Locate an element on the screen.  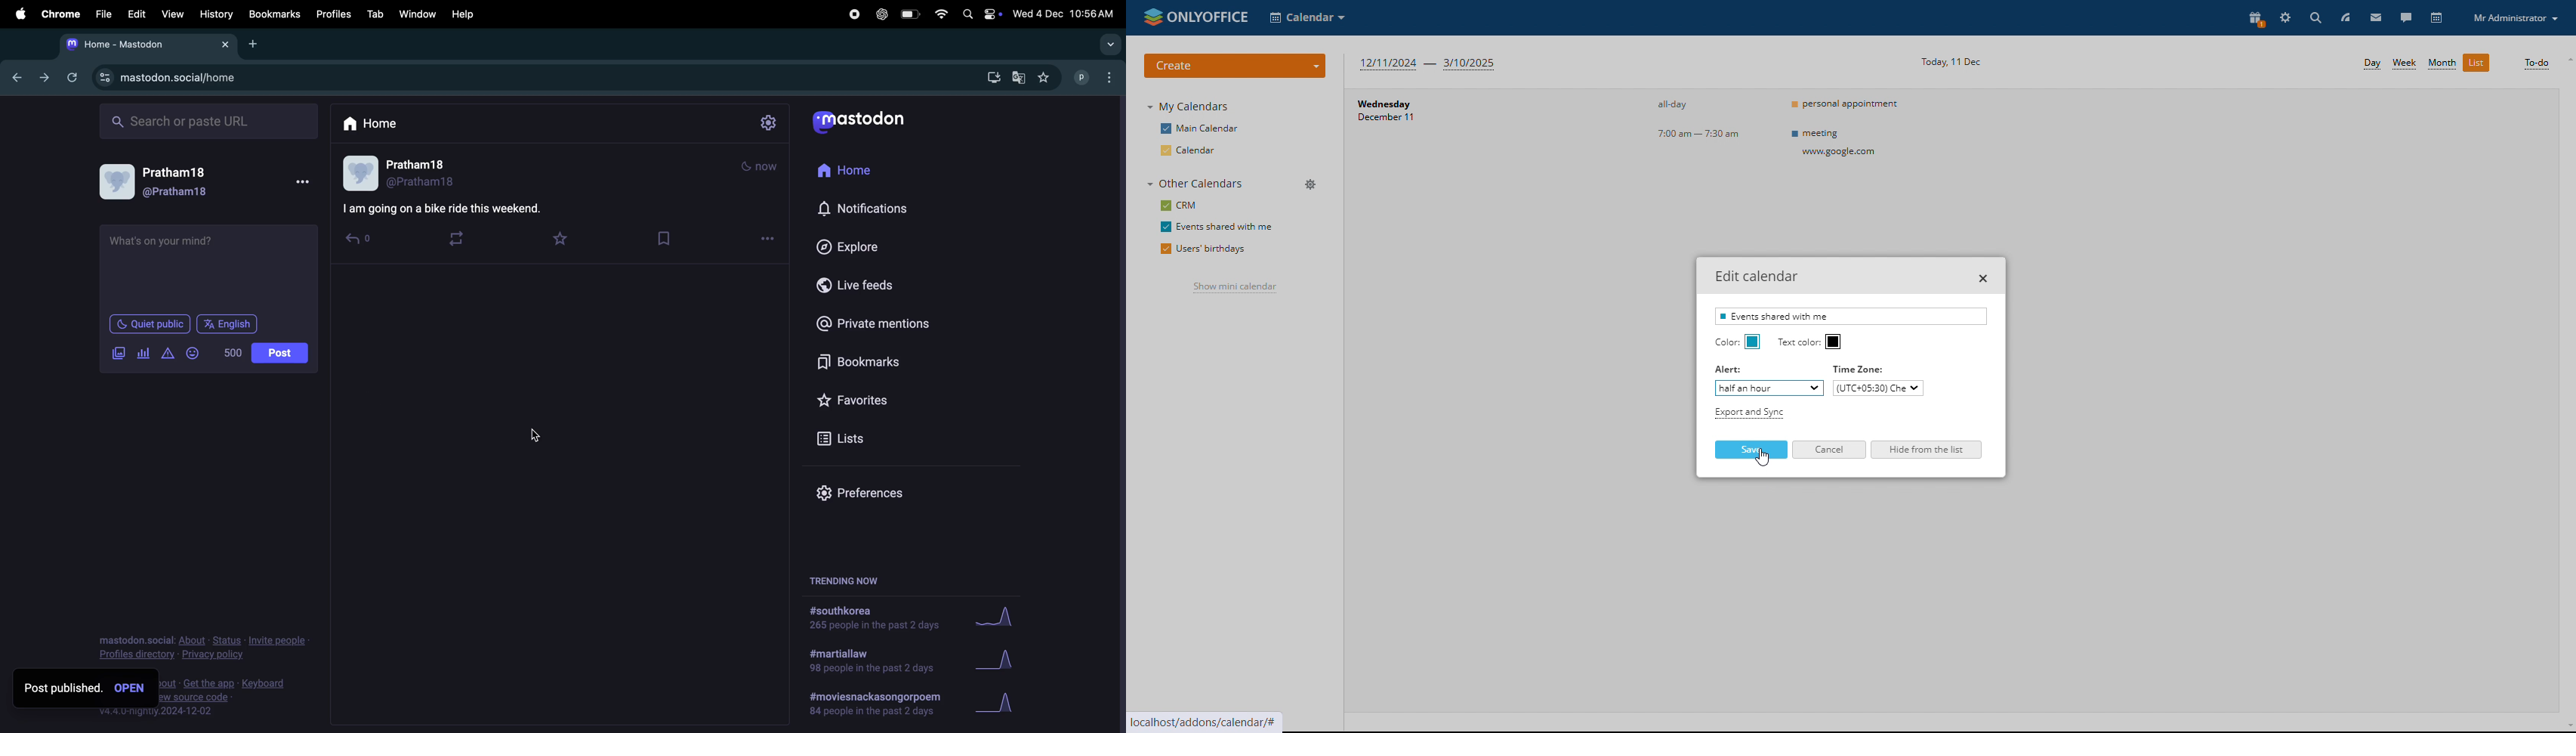
day view is located at coordinates (2372, 64).